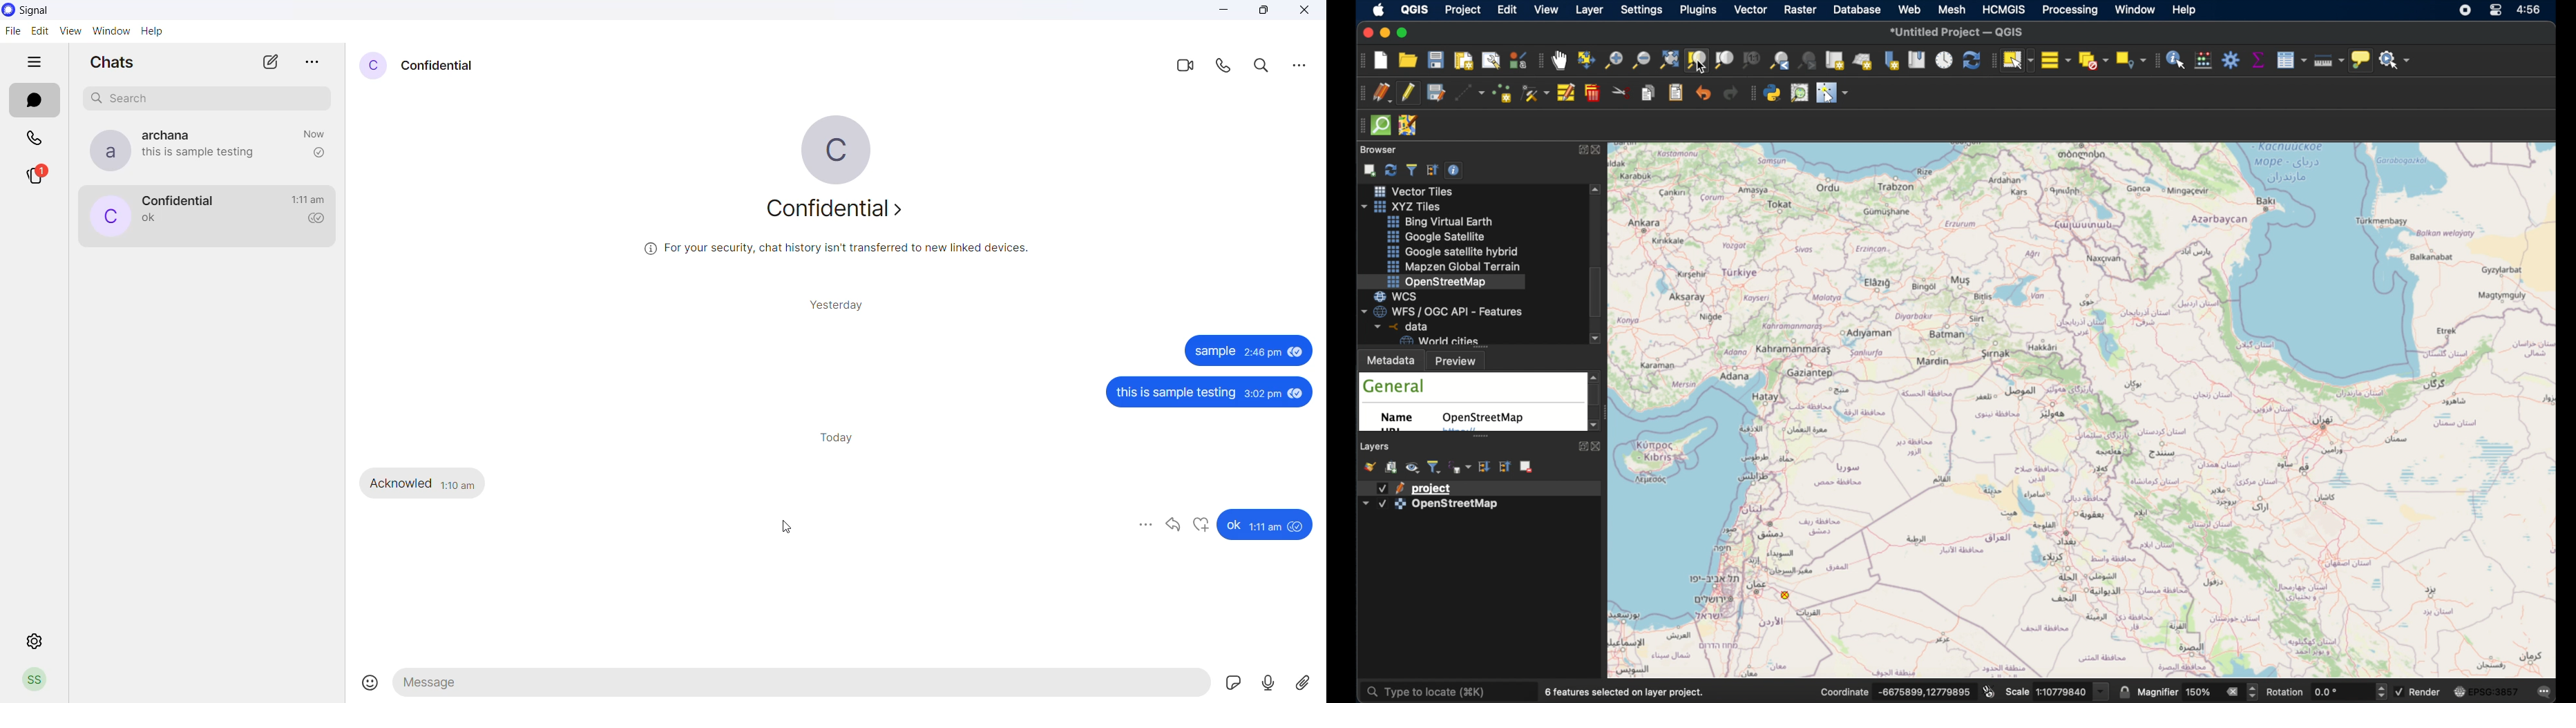 The image size is (2576, 728). Describe the element at coordinates (34, 682) in the screenshot. I see `profile` at that location.